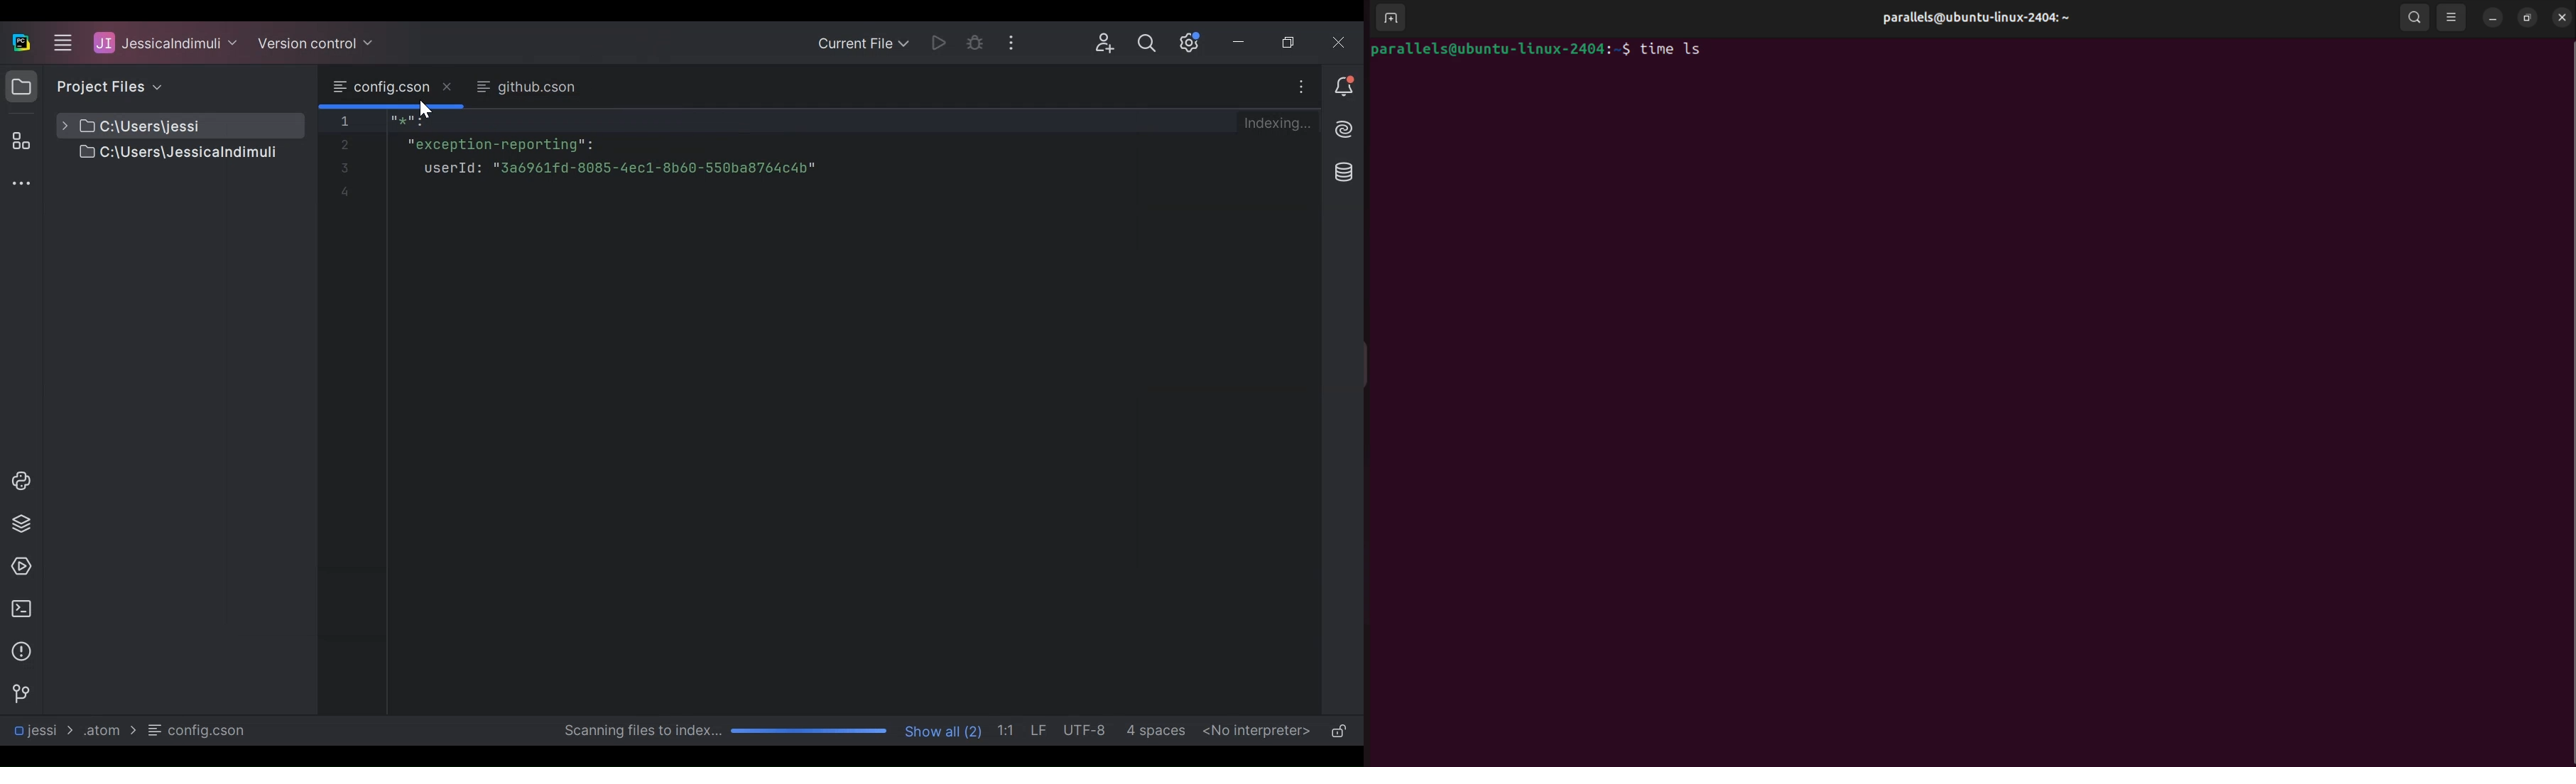 Image resolution: width=2576 pixels, height=784 pixels. I want to click on resize, so click(2453, 16).